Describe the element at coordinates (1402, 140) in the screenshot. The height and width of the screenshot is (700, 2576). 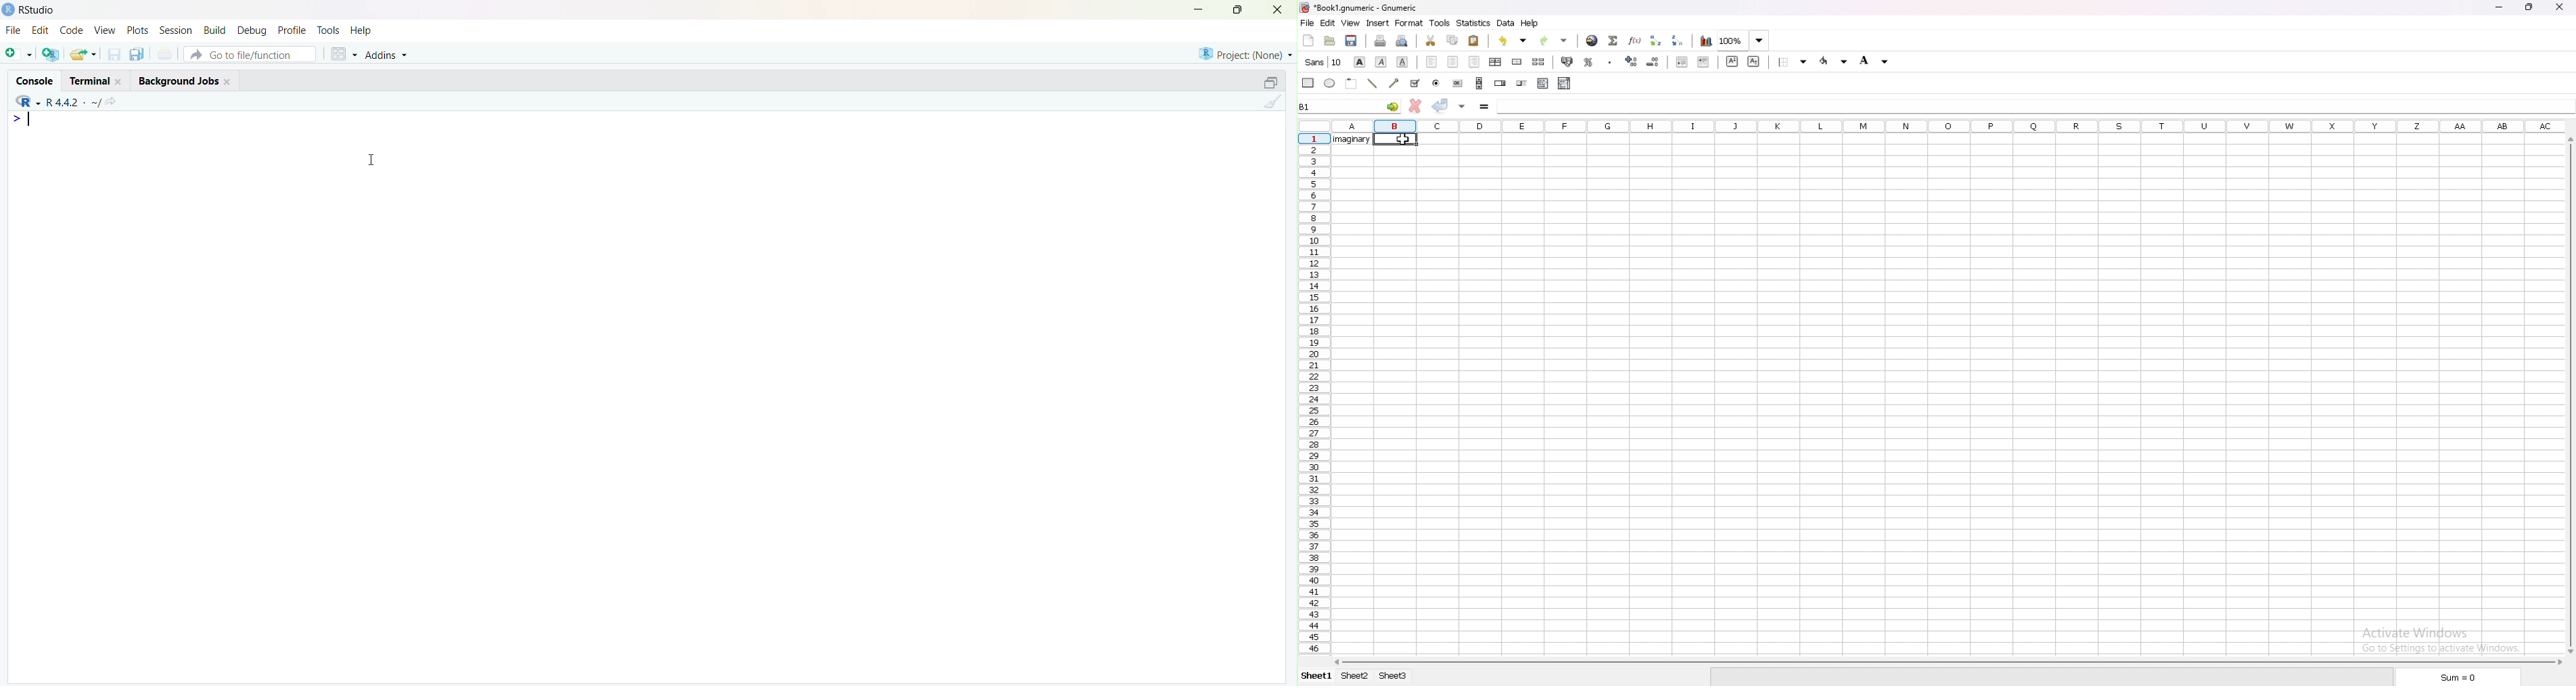
I see `cursor` at that location.